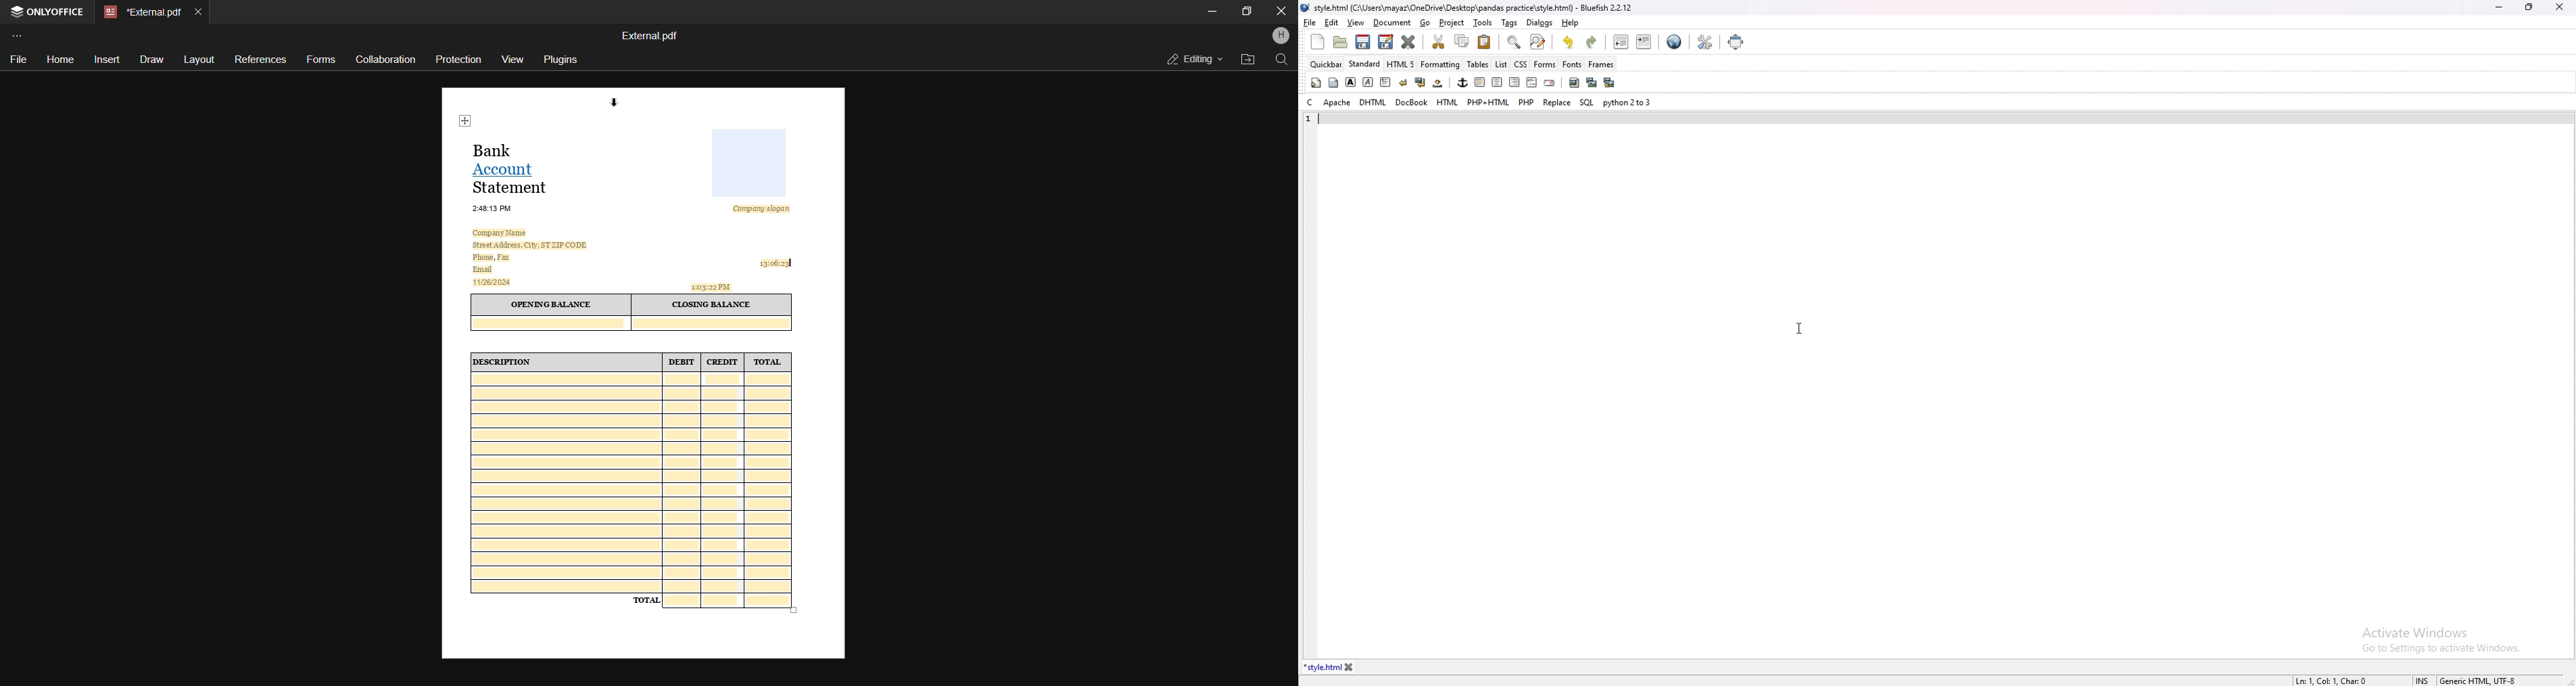 This screenshot has height=700, width=2576. What do you see at coordinates (1591, 42) in the screenshot?
I see `redo` at bounding box center [1591, 42].